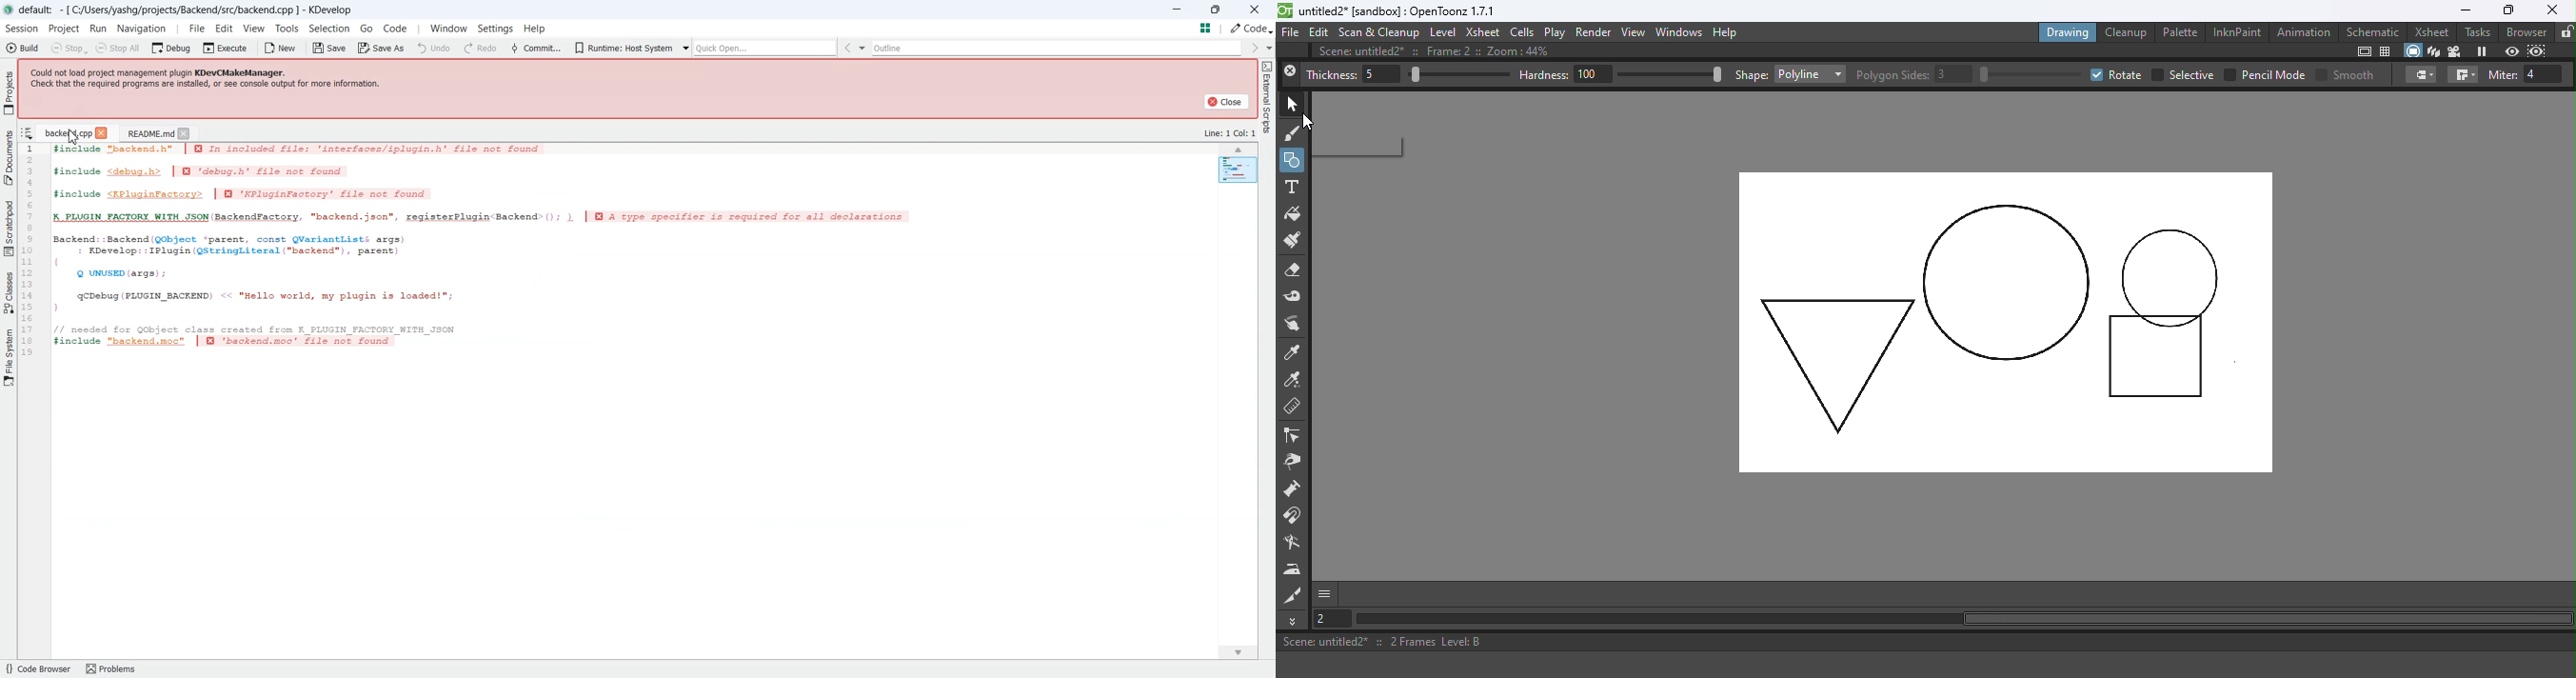 The width and height of the screenshot is (2576, 700). I want to click on Level, so click(1442, 33).